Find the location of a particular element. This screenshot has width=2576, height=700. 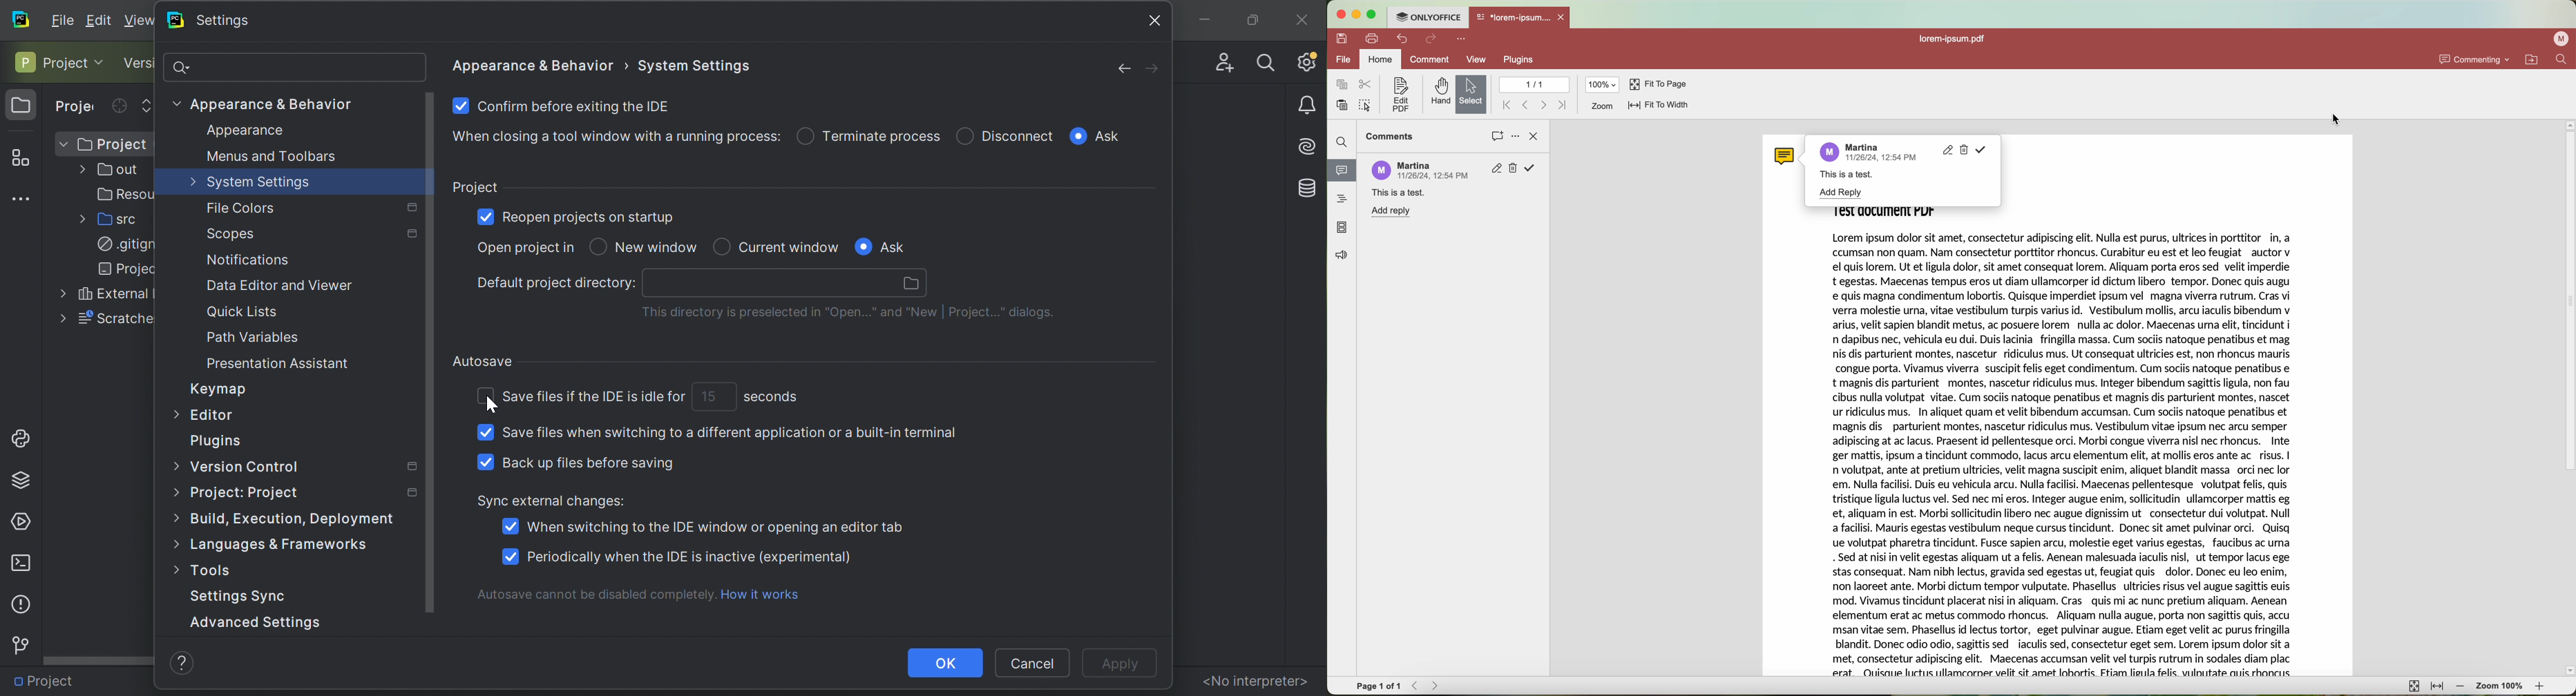

Checkbox is located at coordinates (598, 246).